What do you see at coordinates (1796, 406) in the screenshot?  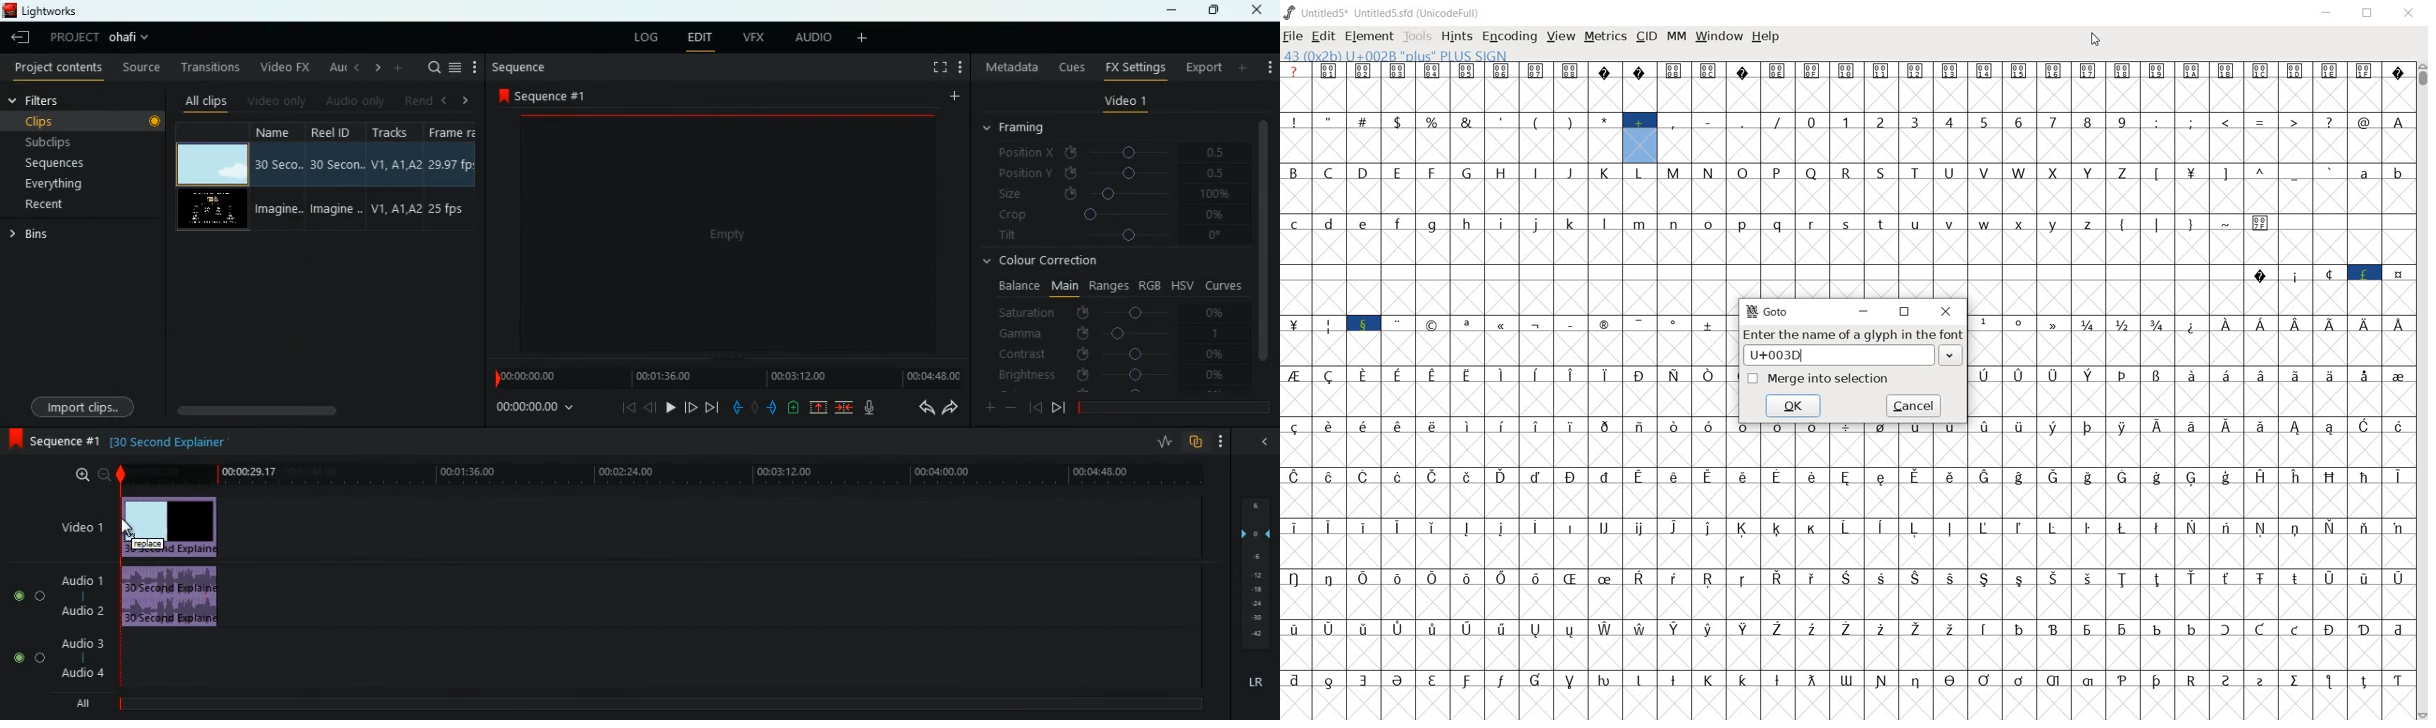 I see `ok` at bounding box center [1796, 406].